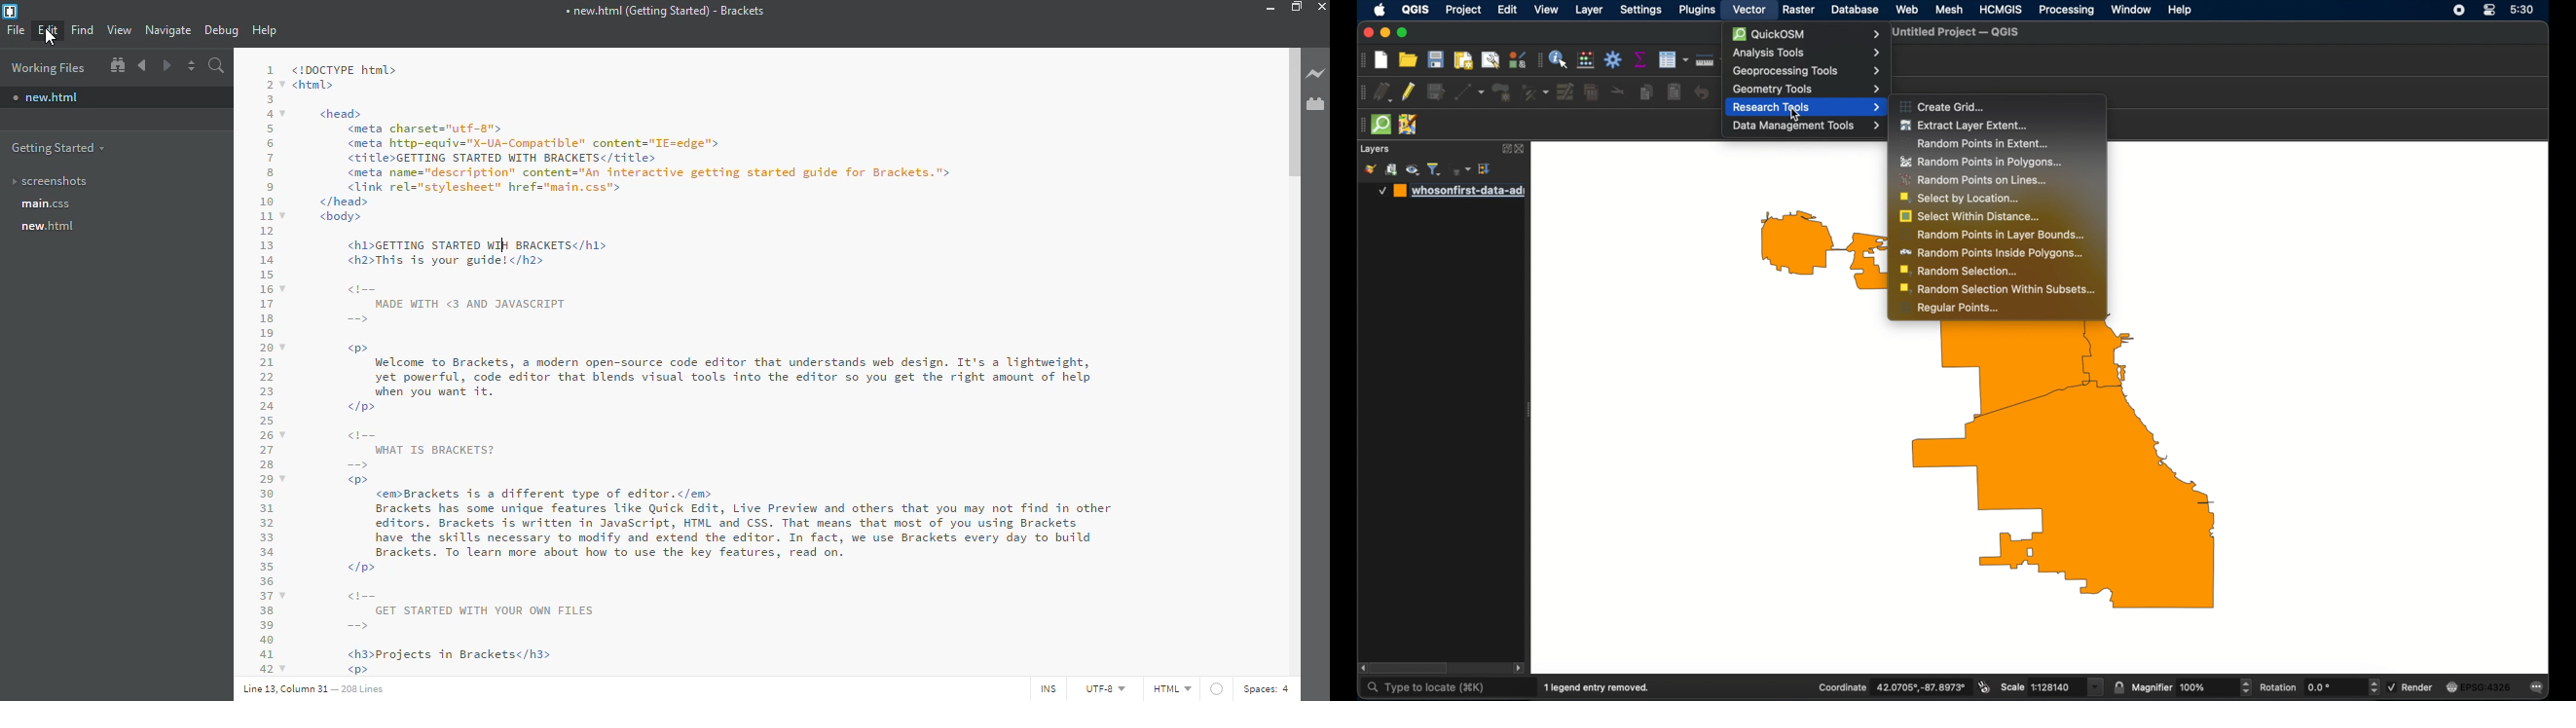  Describe the element at coordinates (1999, 289) in the screenshot. I see `random selection within subsets` at that location.